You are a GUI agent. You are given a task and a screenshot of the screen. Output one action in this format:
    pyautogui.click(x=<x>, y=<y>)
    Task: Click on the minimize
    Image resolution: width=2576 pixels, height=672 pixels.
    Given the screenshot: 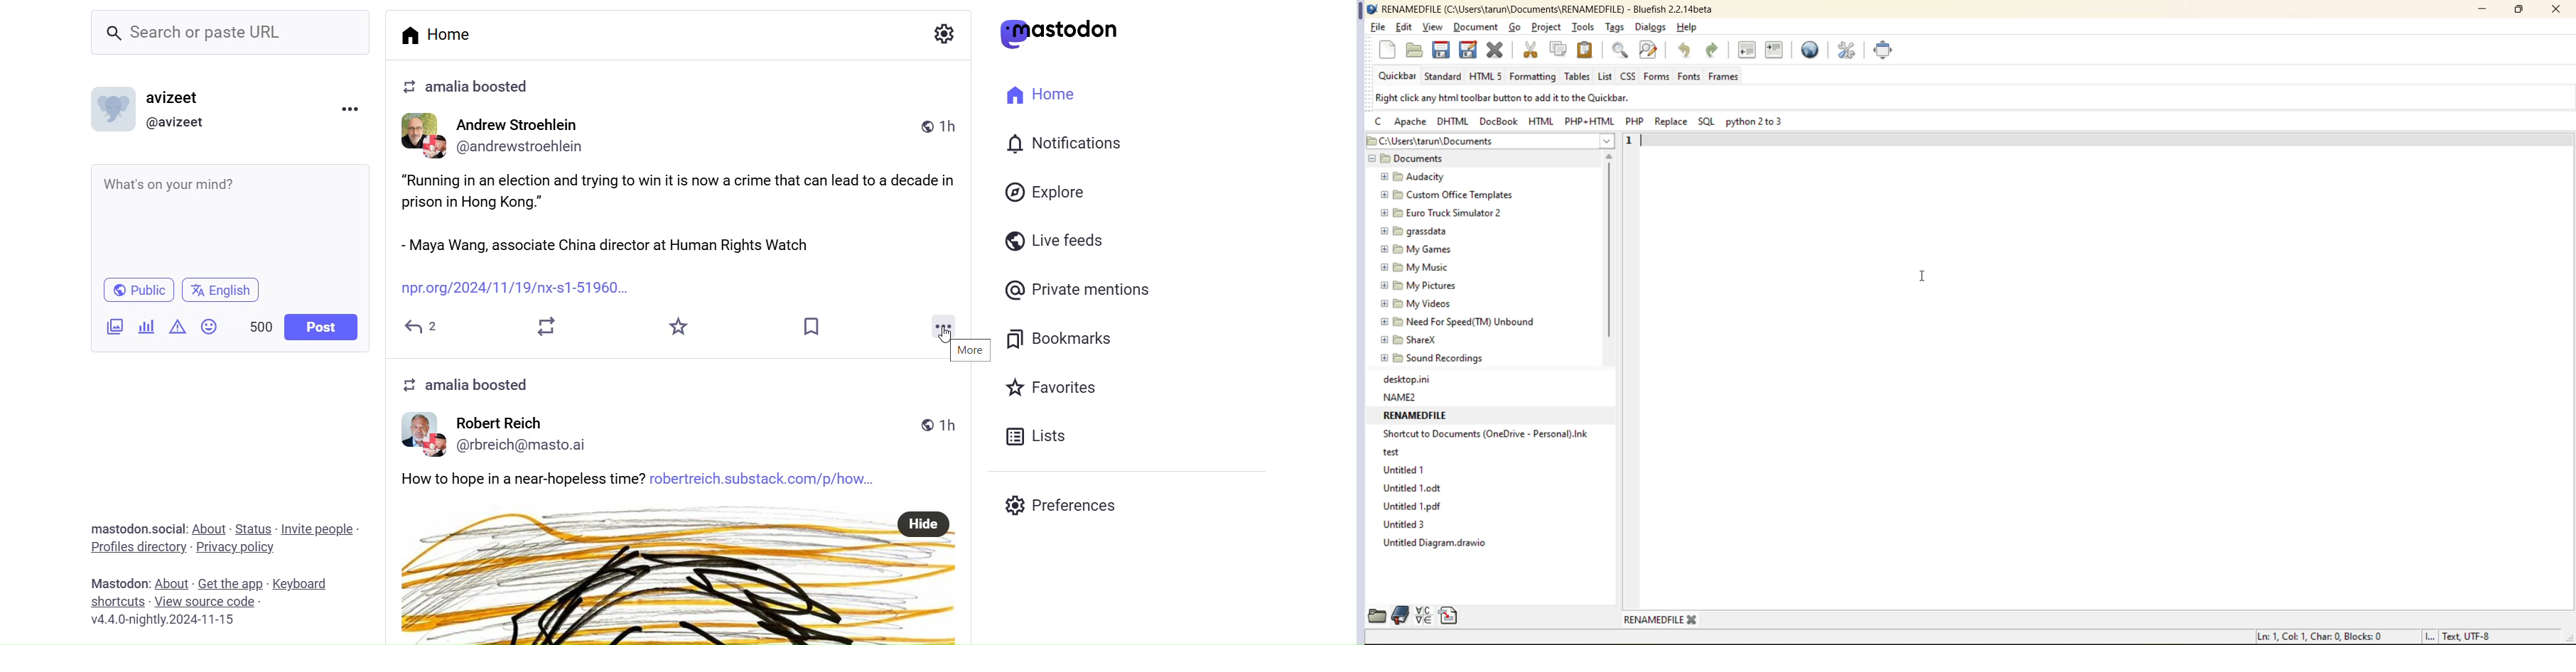 What is the action you would take?
    pyautogui.click(x=2486, y=8)
    